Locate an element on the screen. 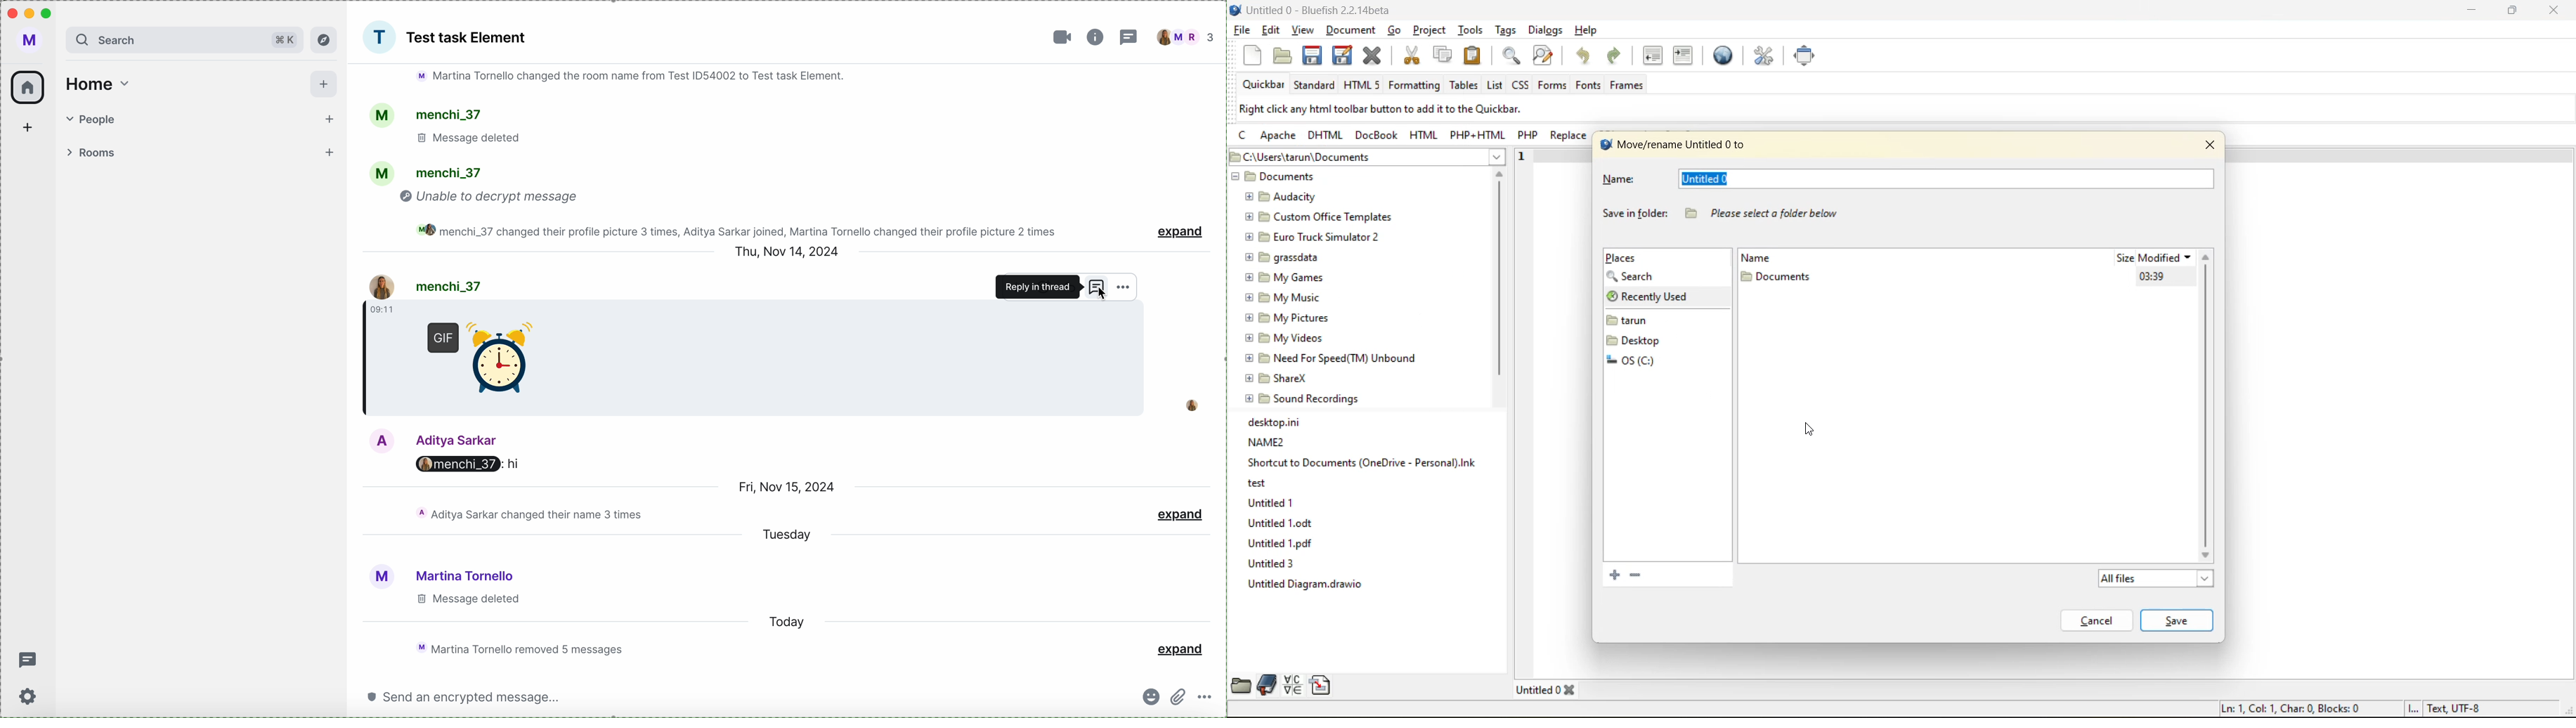  frames is located at coordinates (1634, 87).